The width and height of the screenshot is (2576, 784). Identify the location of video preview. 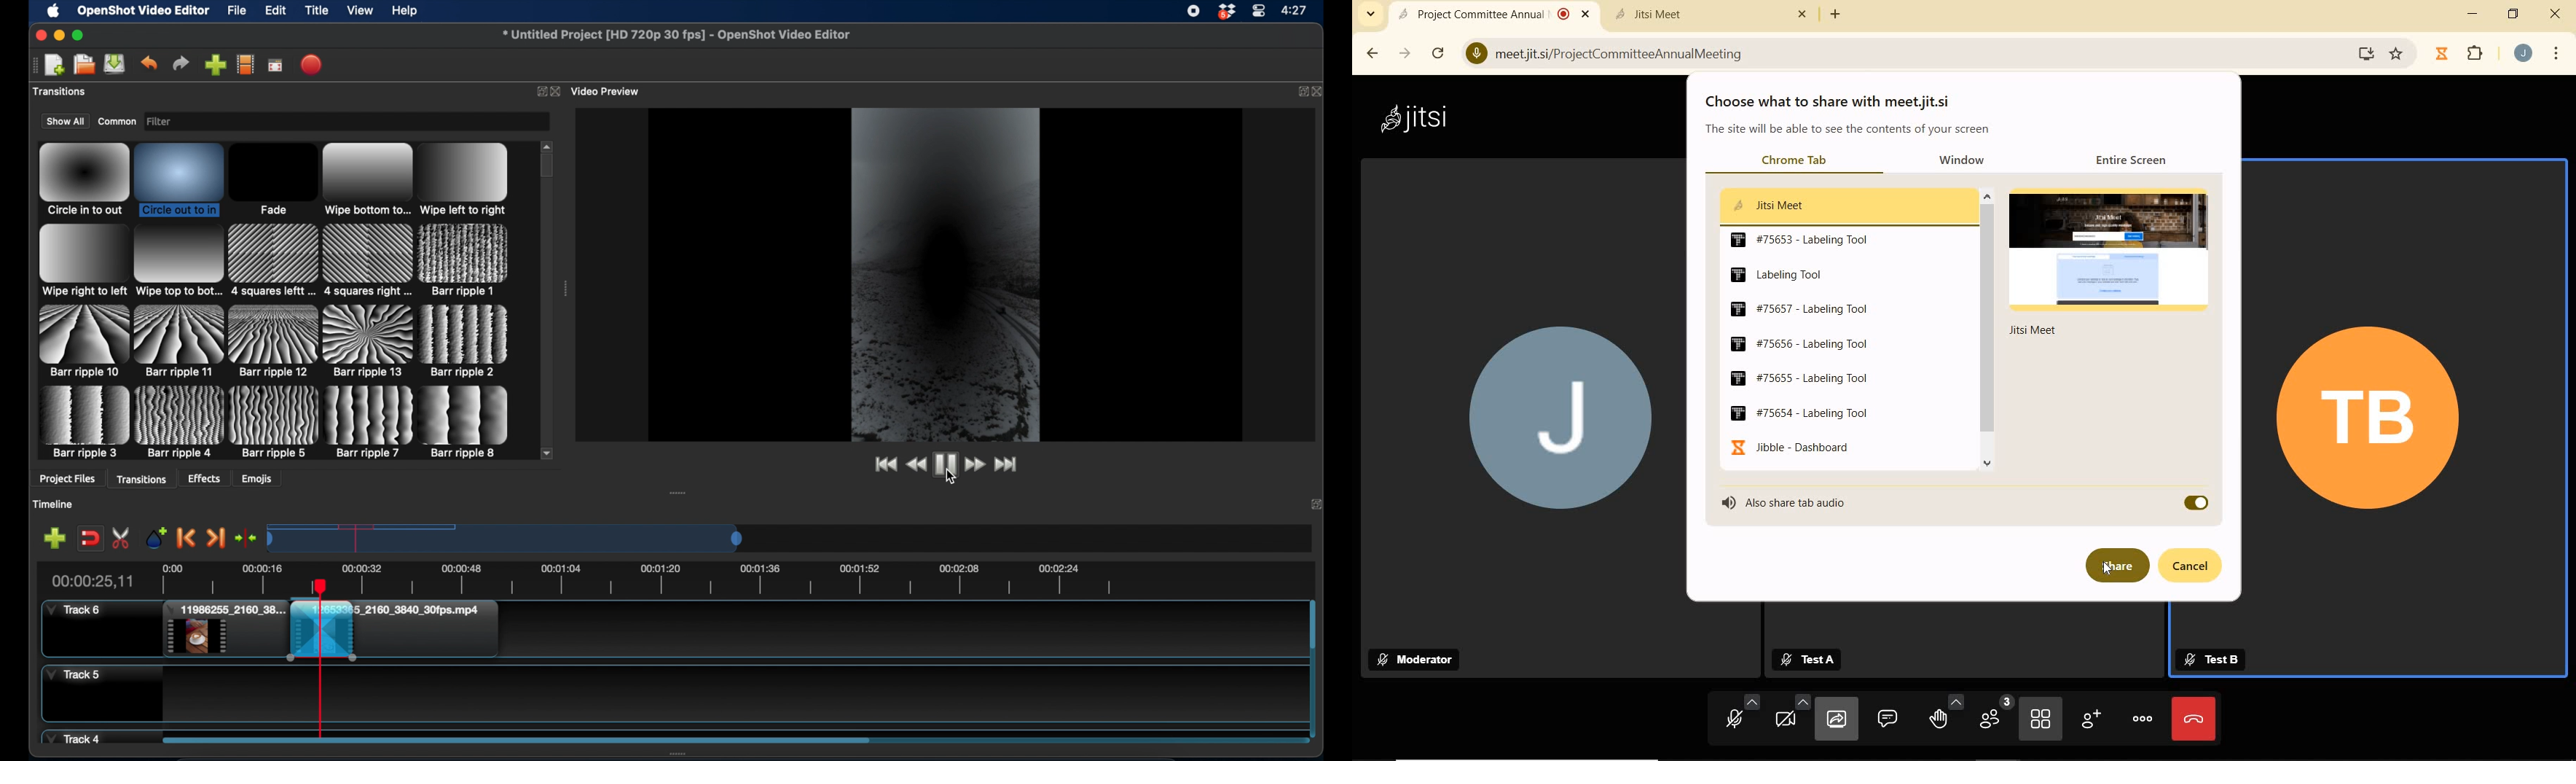
(608, 91).